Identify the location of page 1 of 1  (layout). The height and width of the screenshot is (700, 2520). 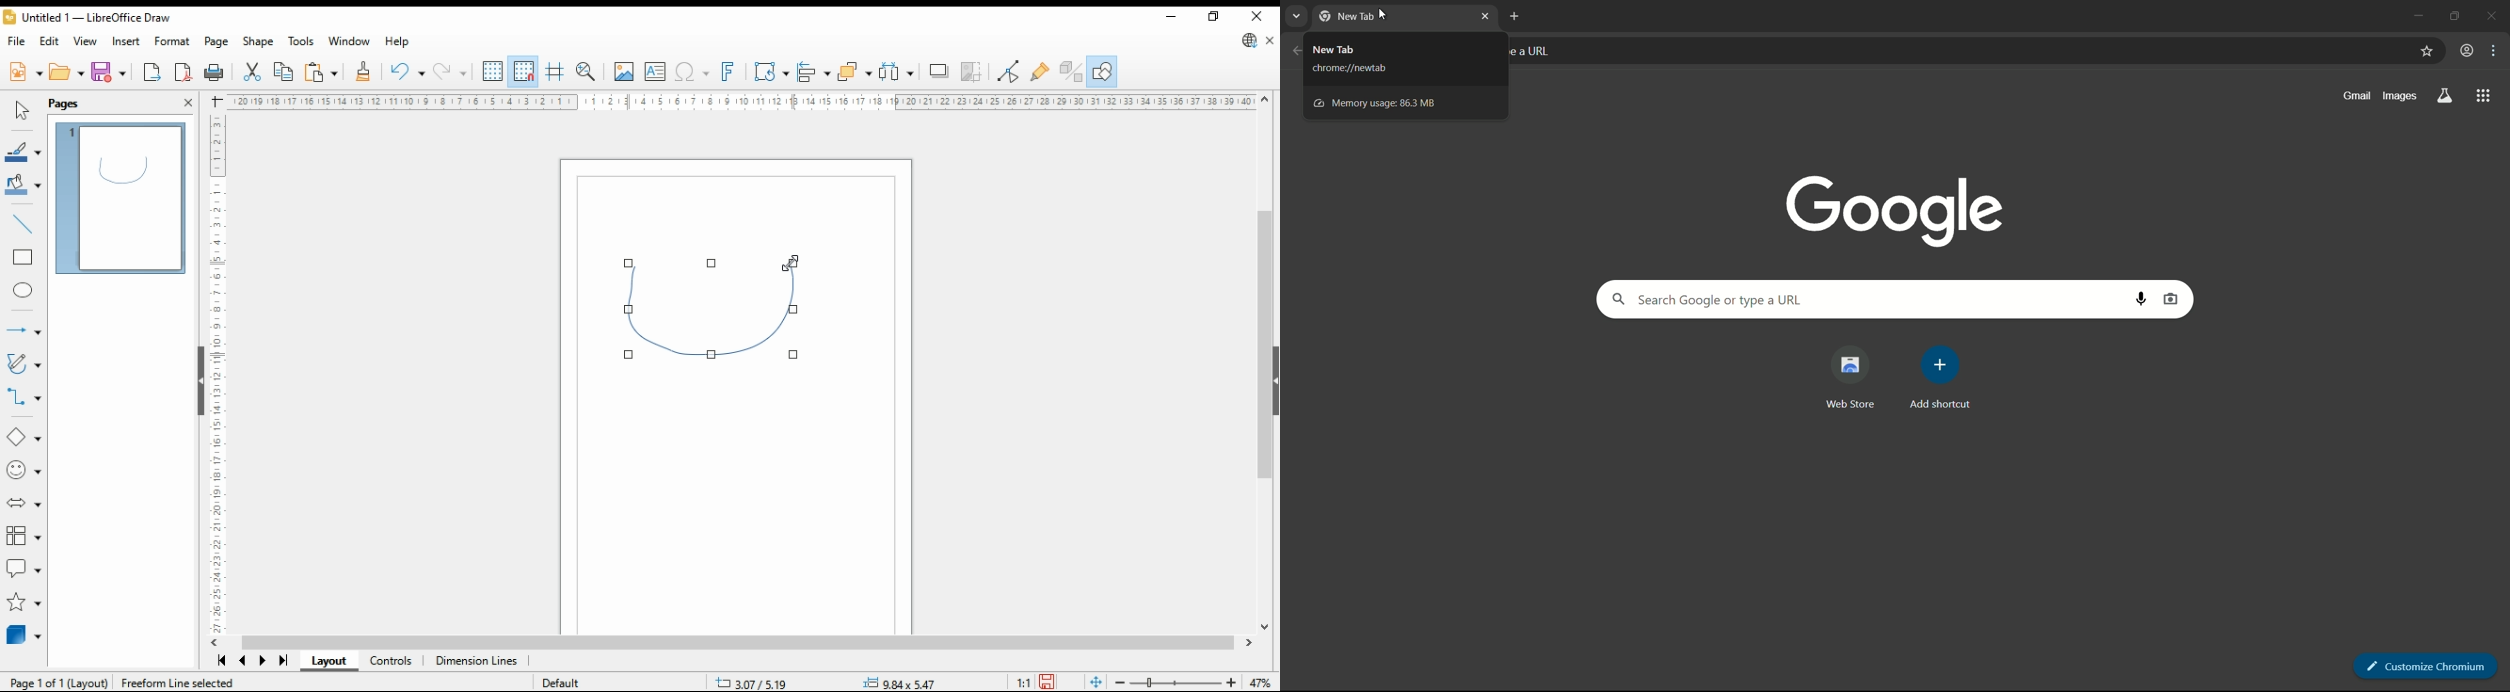
(60, 682).